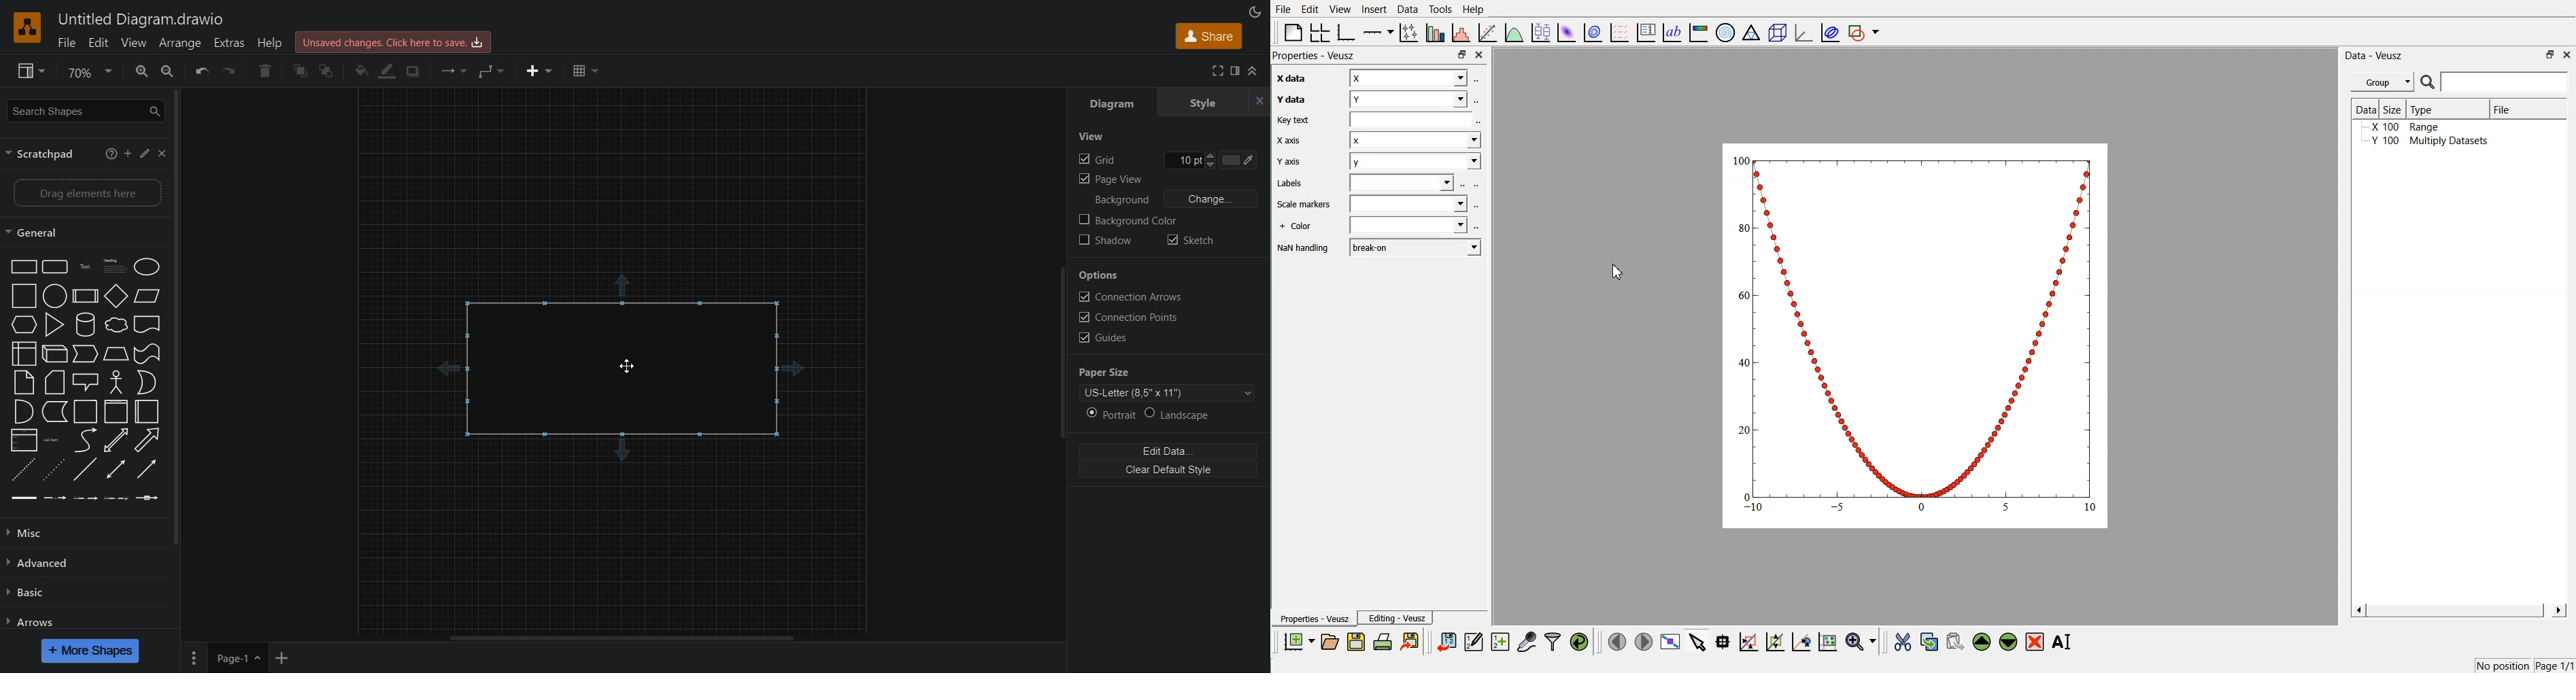  I want to click on Add More Pages, so click(282, 658).